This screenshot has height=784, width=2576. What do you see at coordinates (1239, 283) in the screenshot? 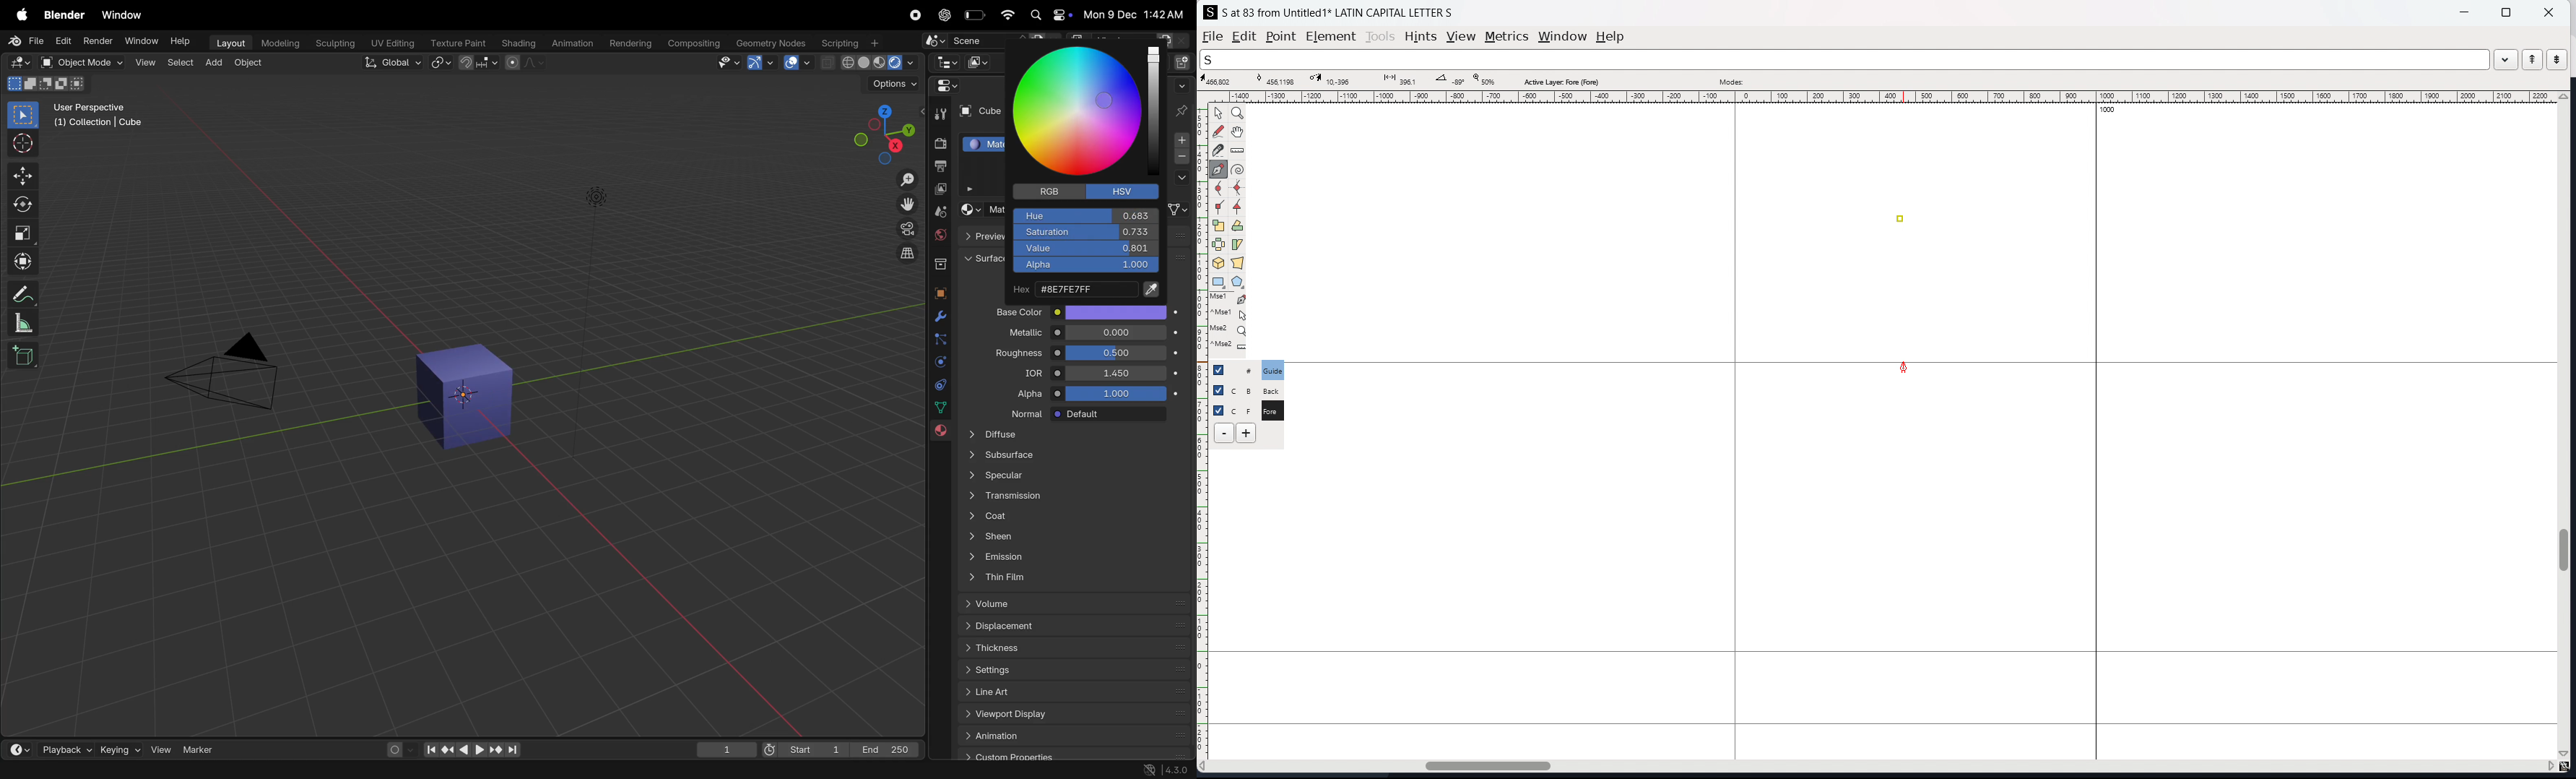
I see `polygon and stars` at bounding box center [1239, 283].